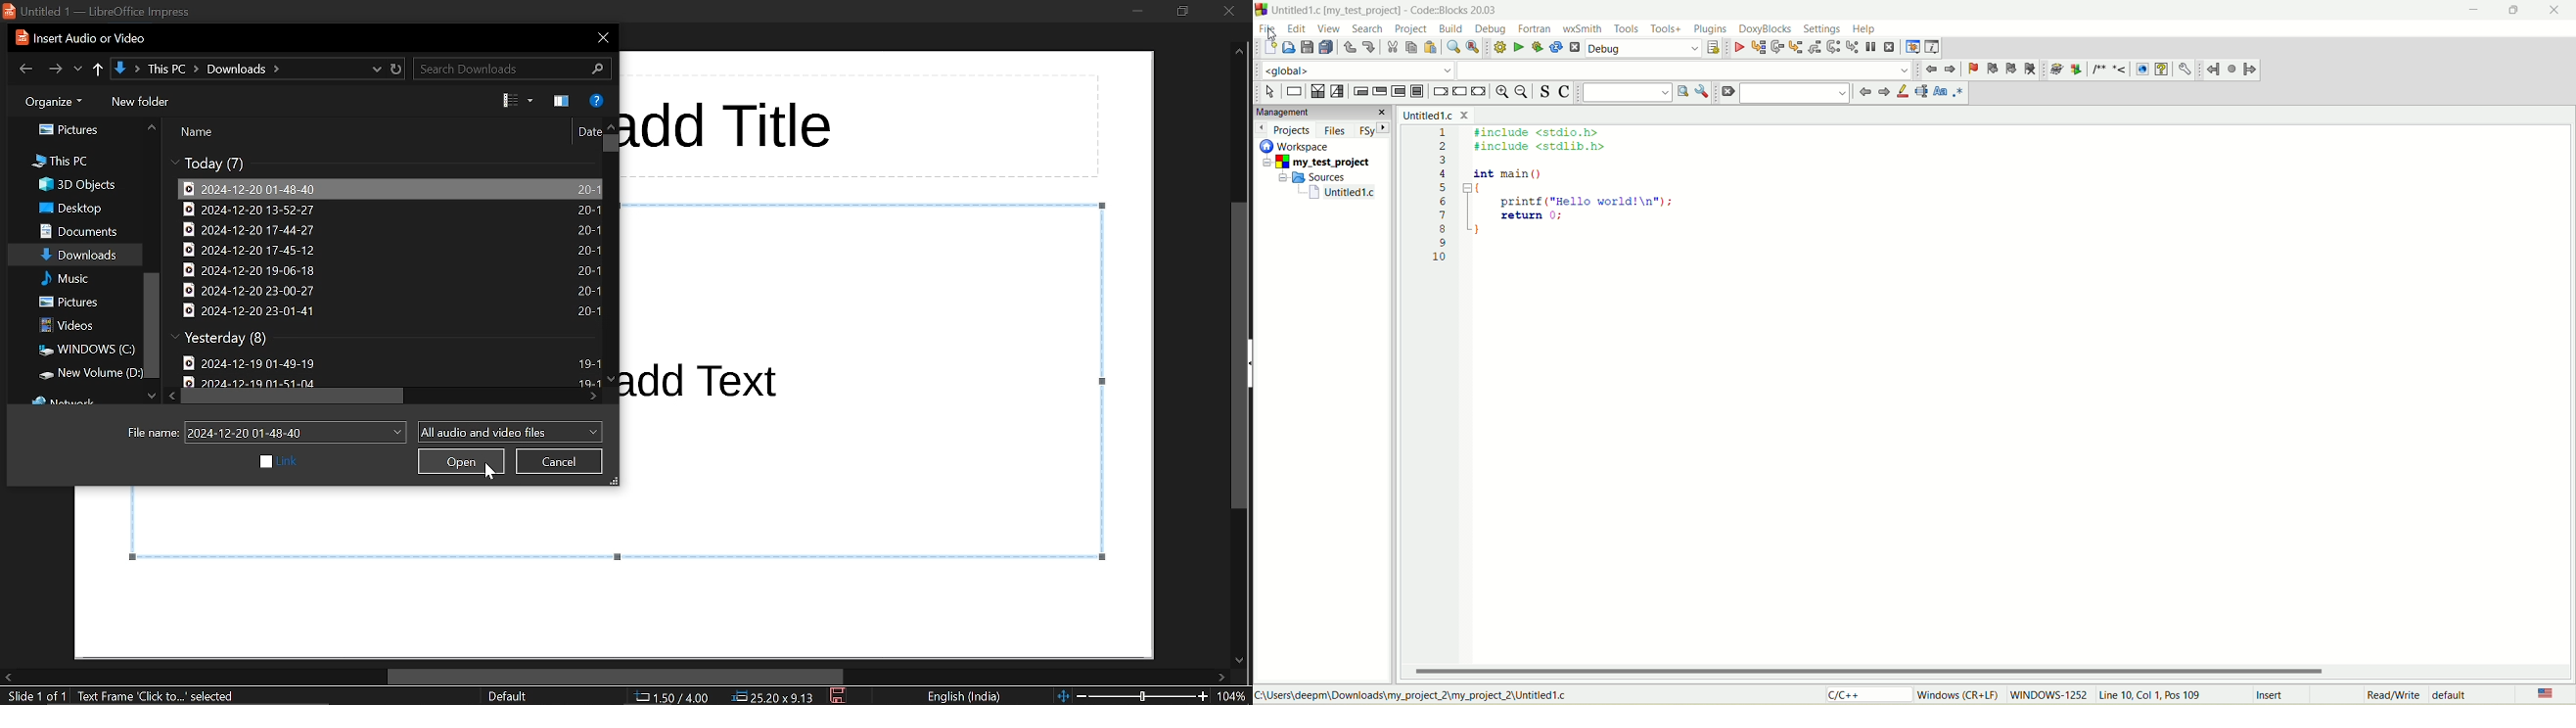 The image size is (2576, 728). Describe the element at coordinates (1902, 92) in the screenshot. I see `highlight` at that location.